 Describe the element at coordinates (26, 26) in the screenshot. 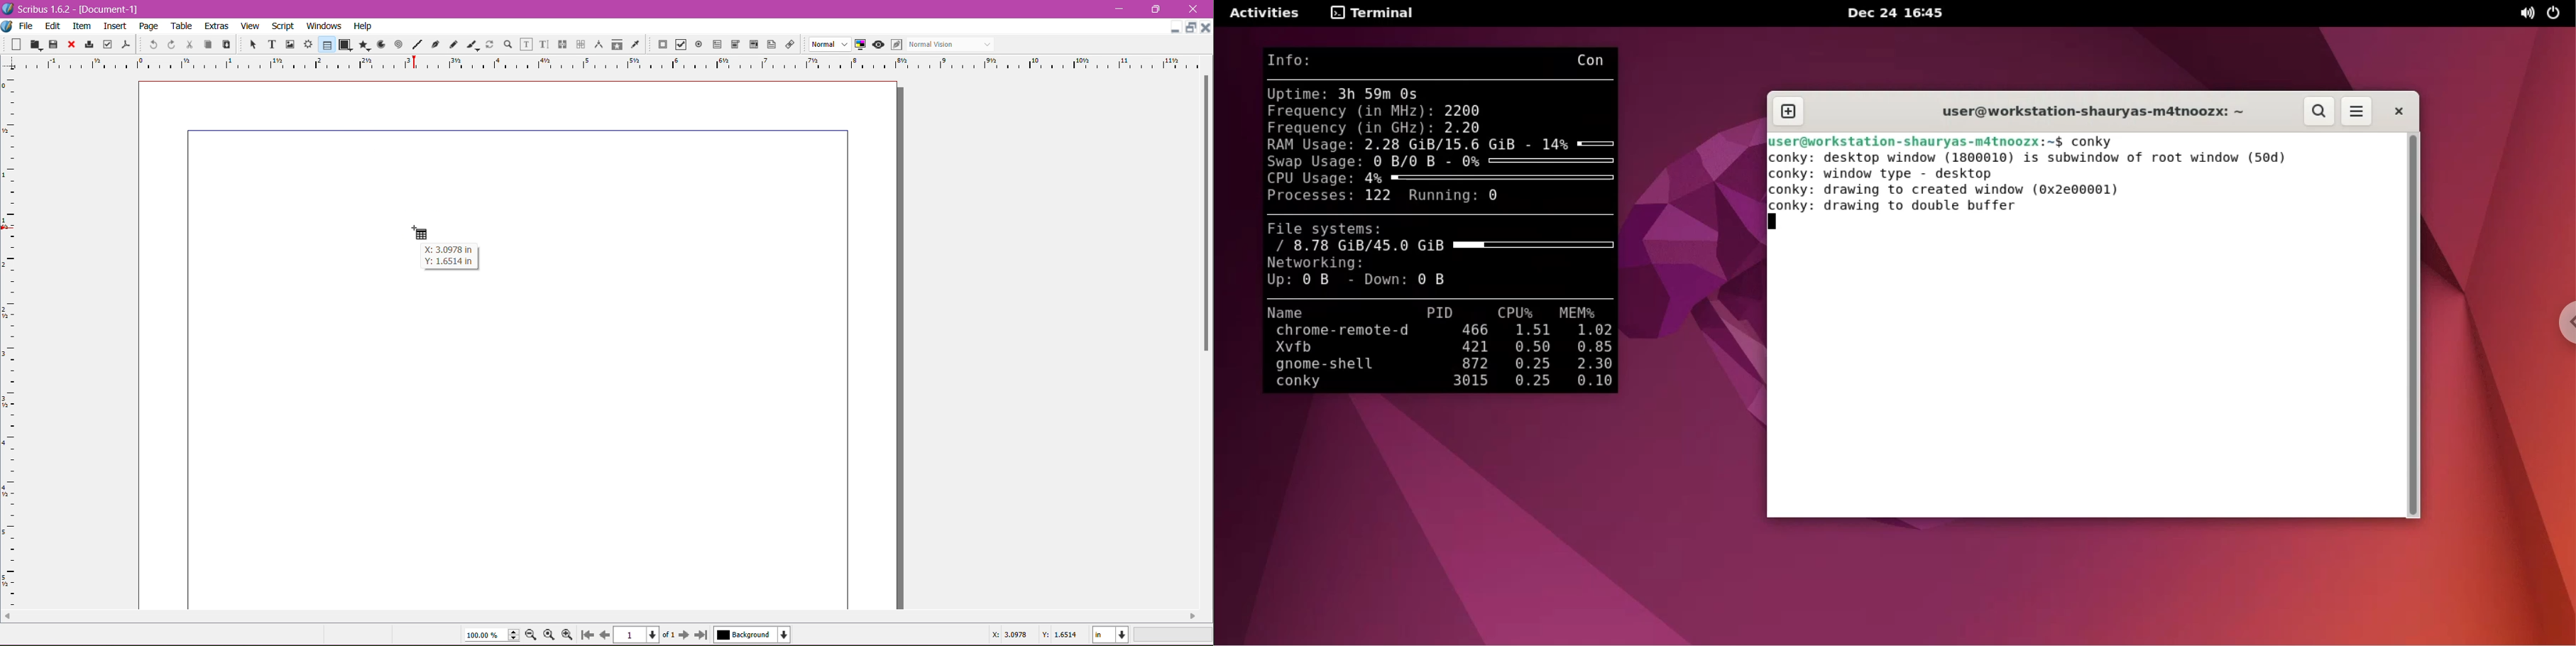

I see `File` at that location.